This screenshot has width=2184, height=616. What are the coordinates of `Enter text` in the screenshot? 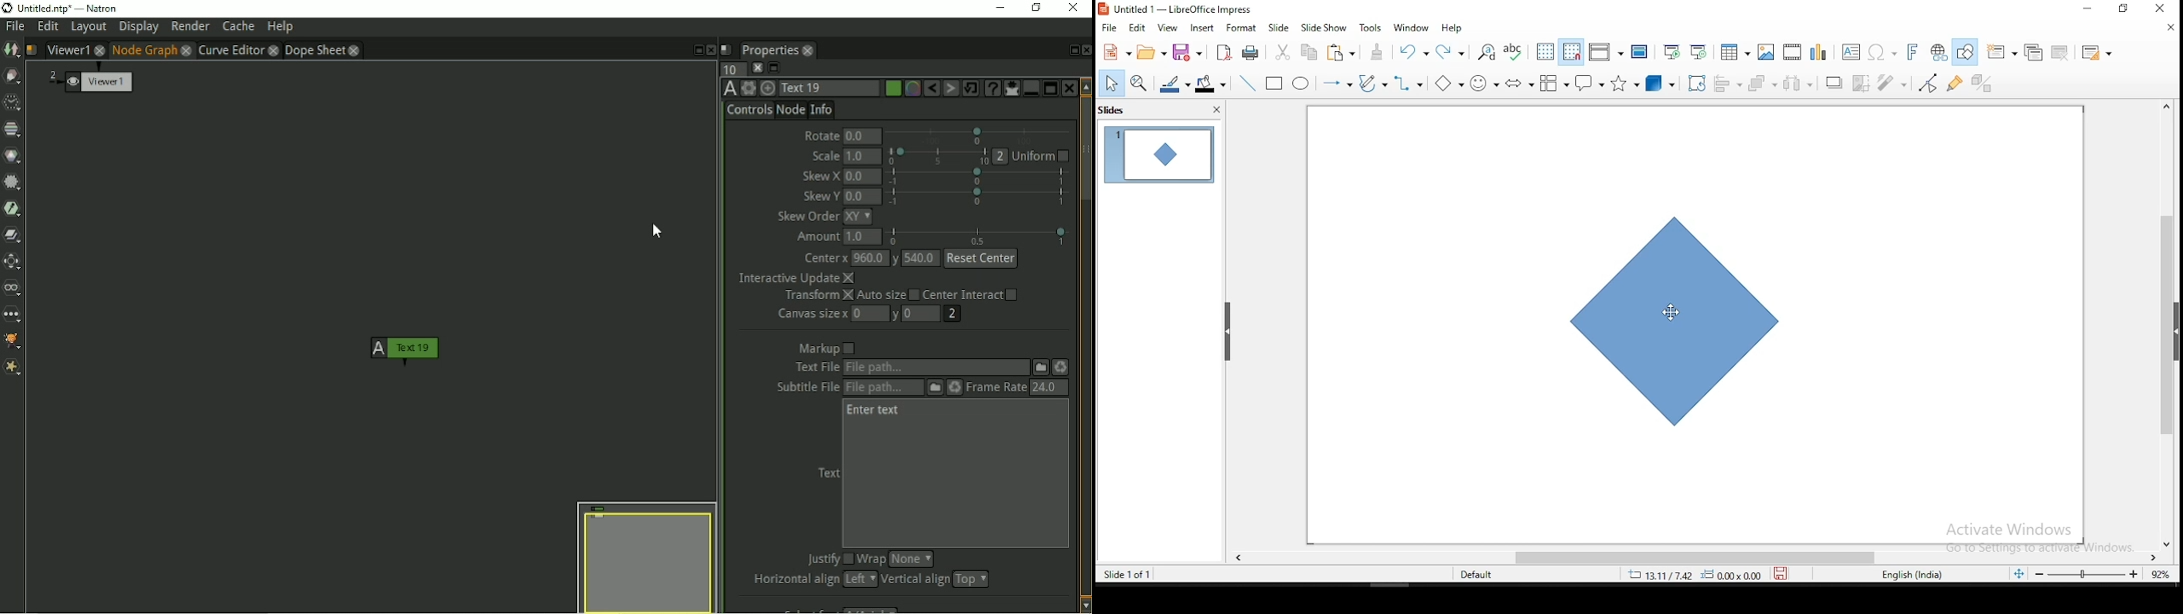 It's located at (875, 410).